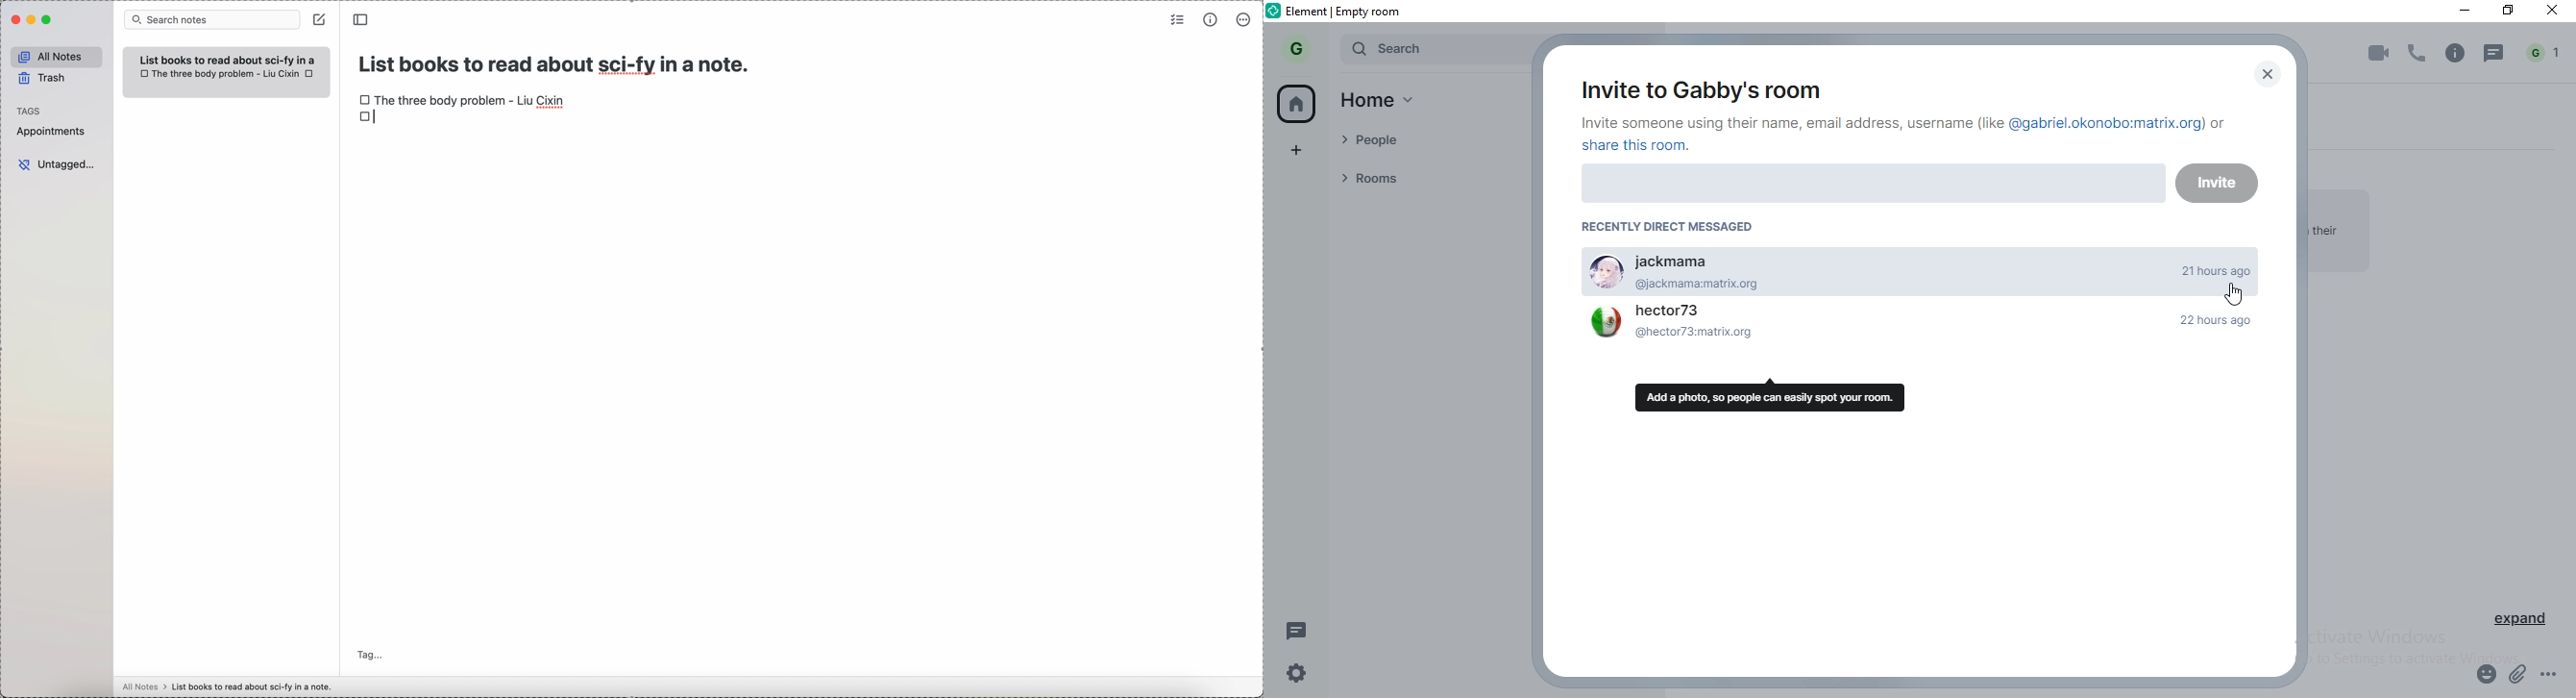 The image size is (2576, 700). I want to click on recently direct messaged, so click(1677, 227).